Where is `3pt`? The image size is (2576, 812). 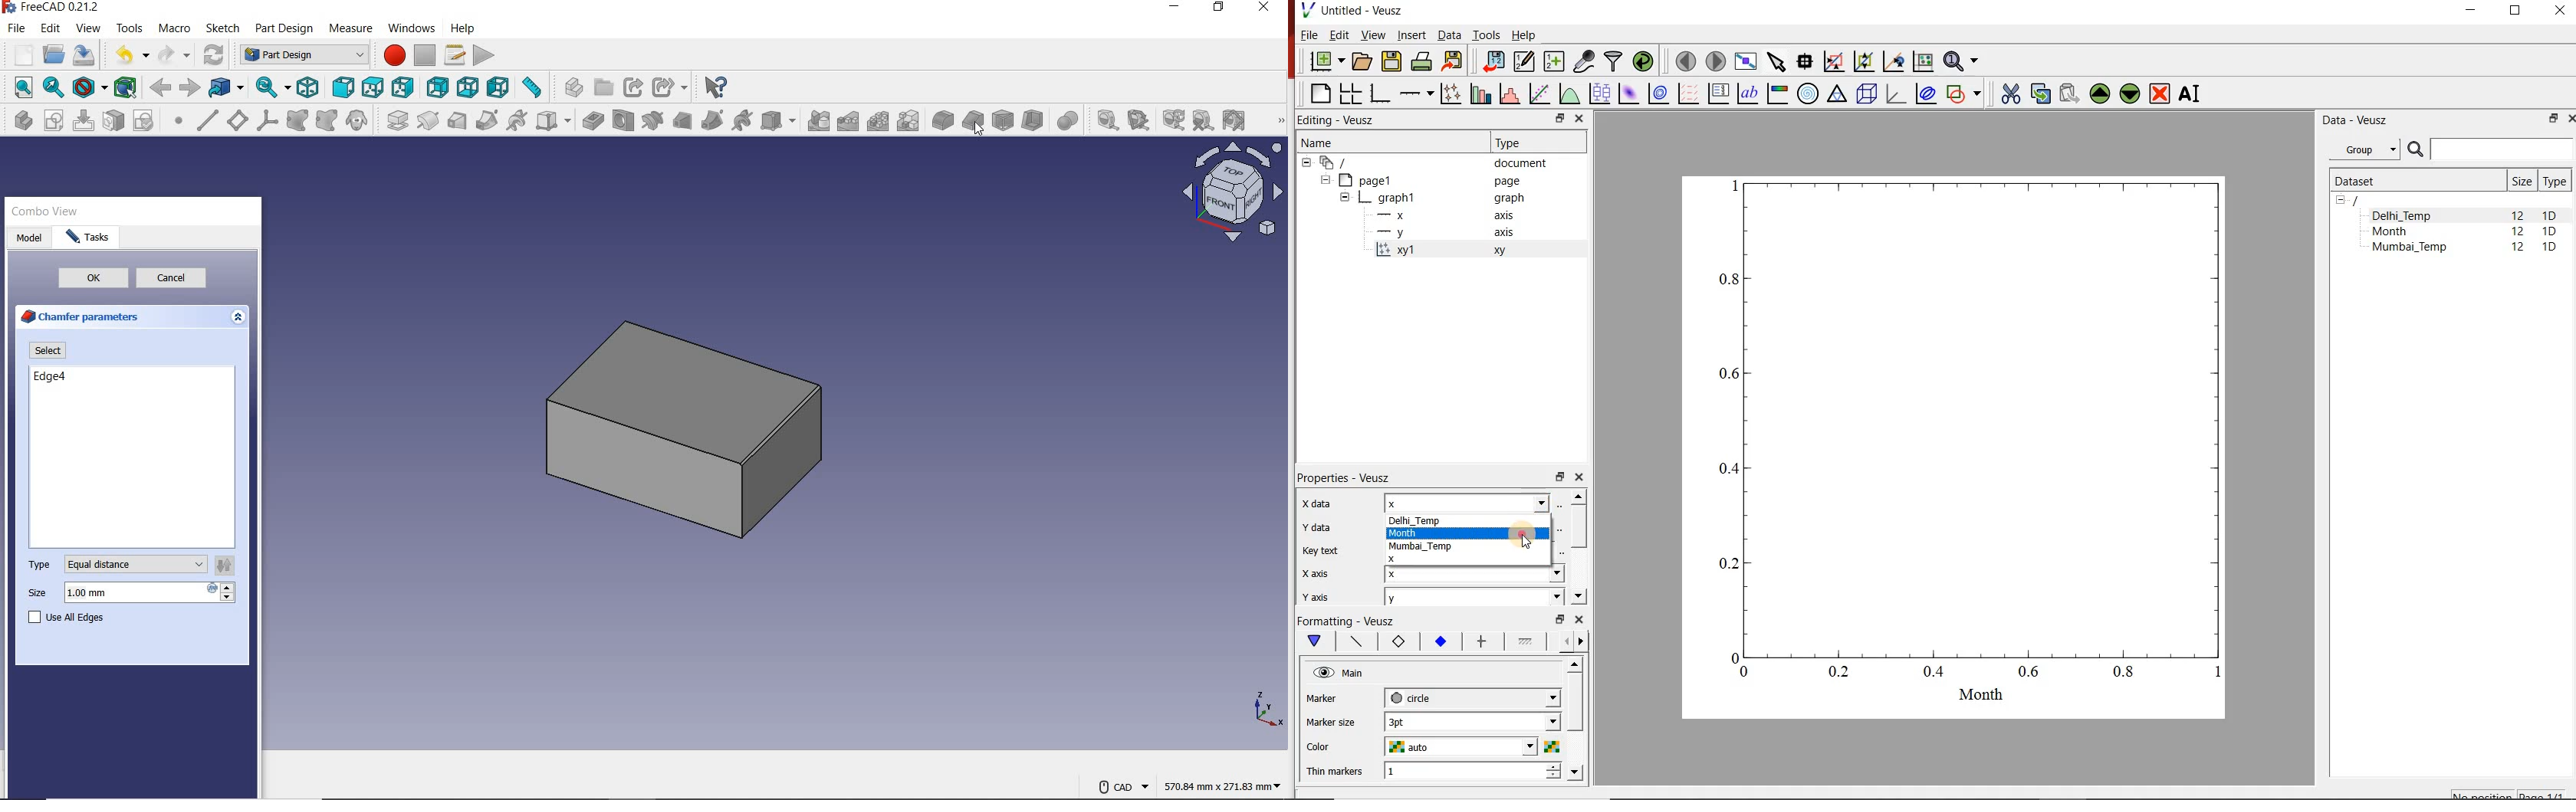
3pt is located at coordinates (1473, 722).